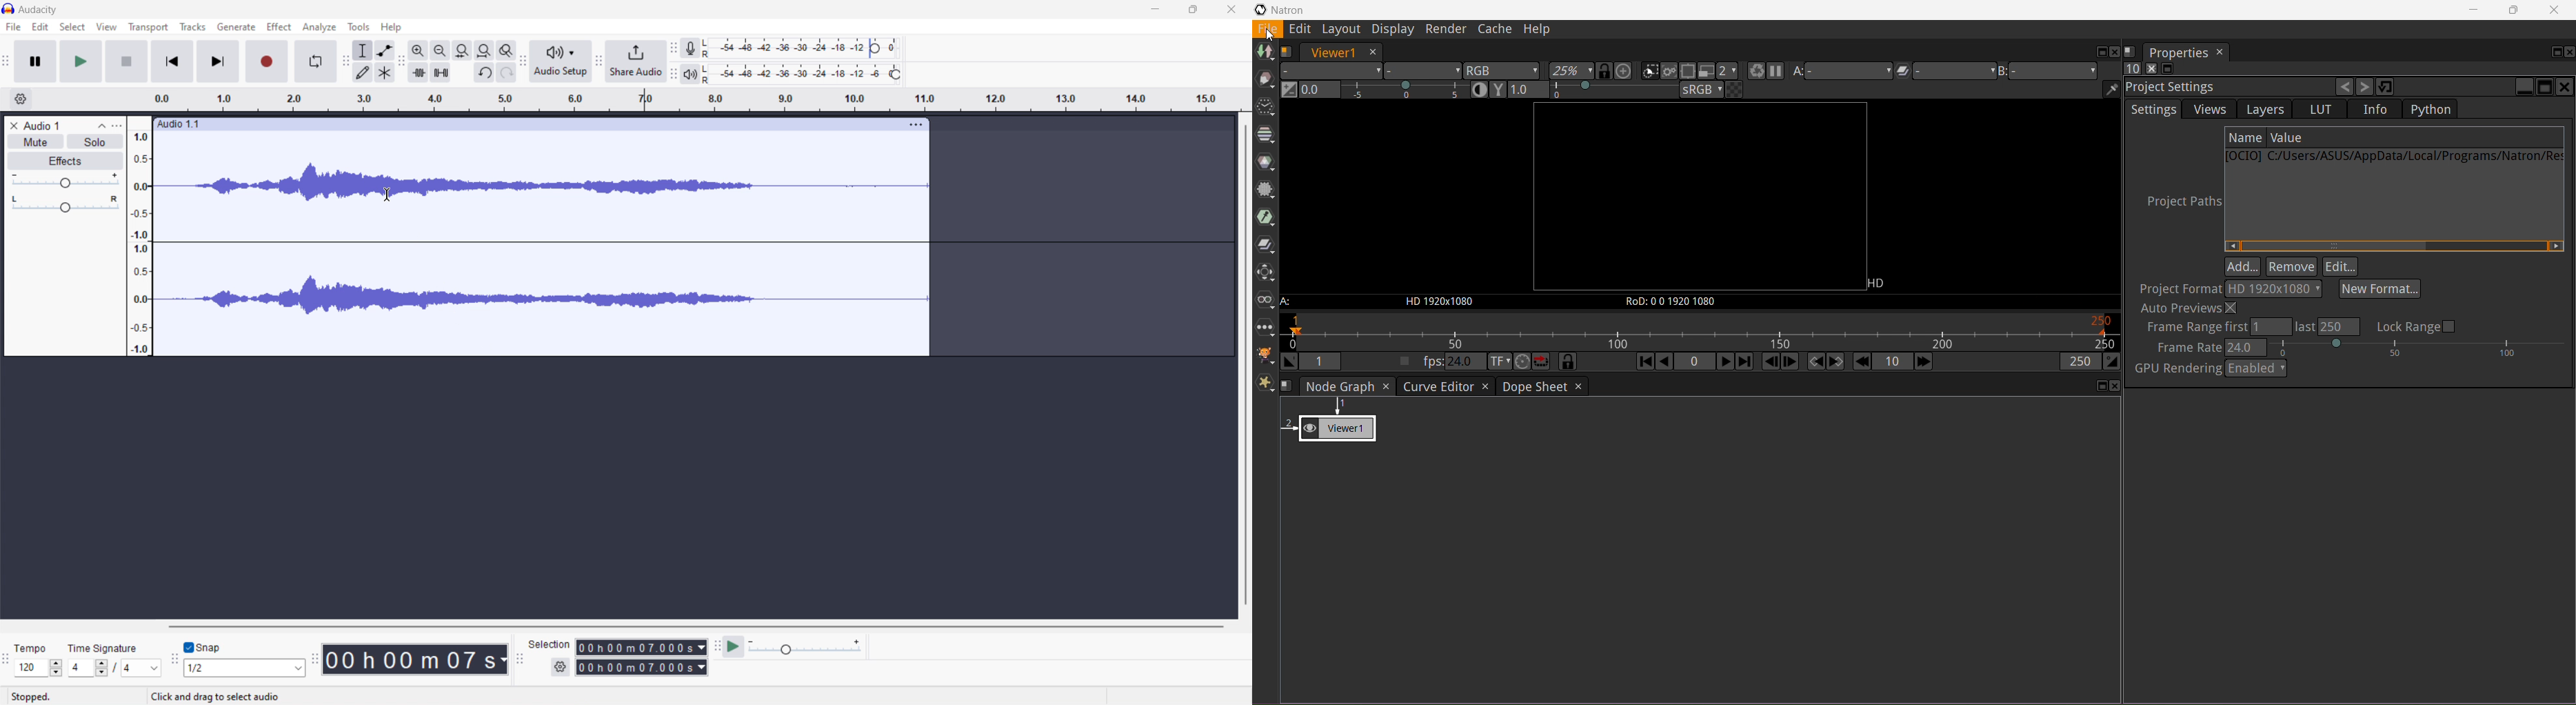 This screenshot has width=2576, height=728. What do you see at coordinates (320, 27) in the screenshot?
I see `analyze` at bounding box center [320, 27].